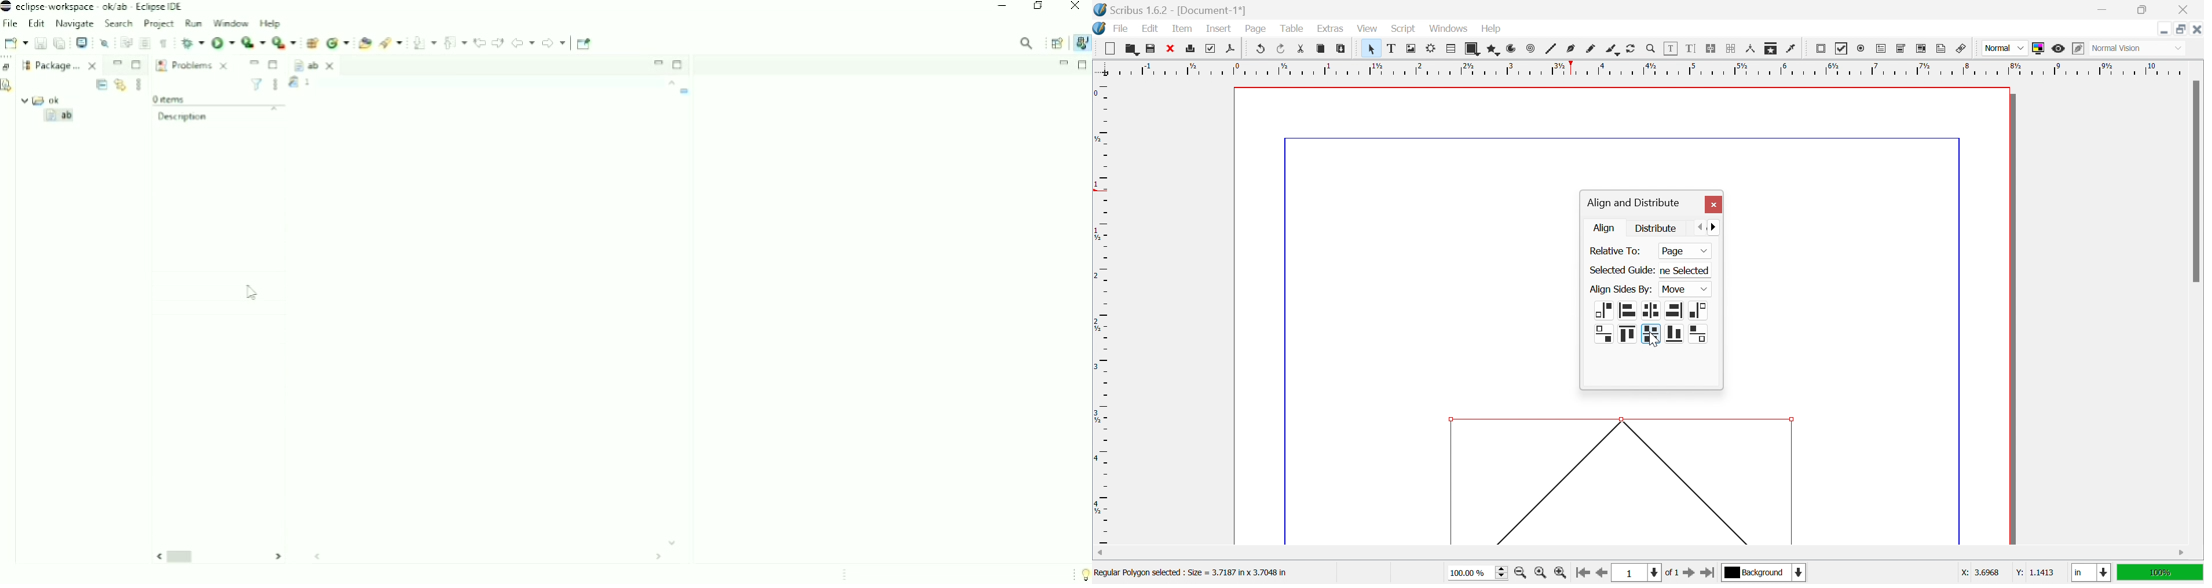 This screenshot has width=2212, height=588. Describe the element at coordinates (2130, 49) in the screenshot. I see `normal vision` at that location.